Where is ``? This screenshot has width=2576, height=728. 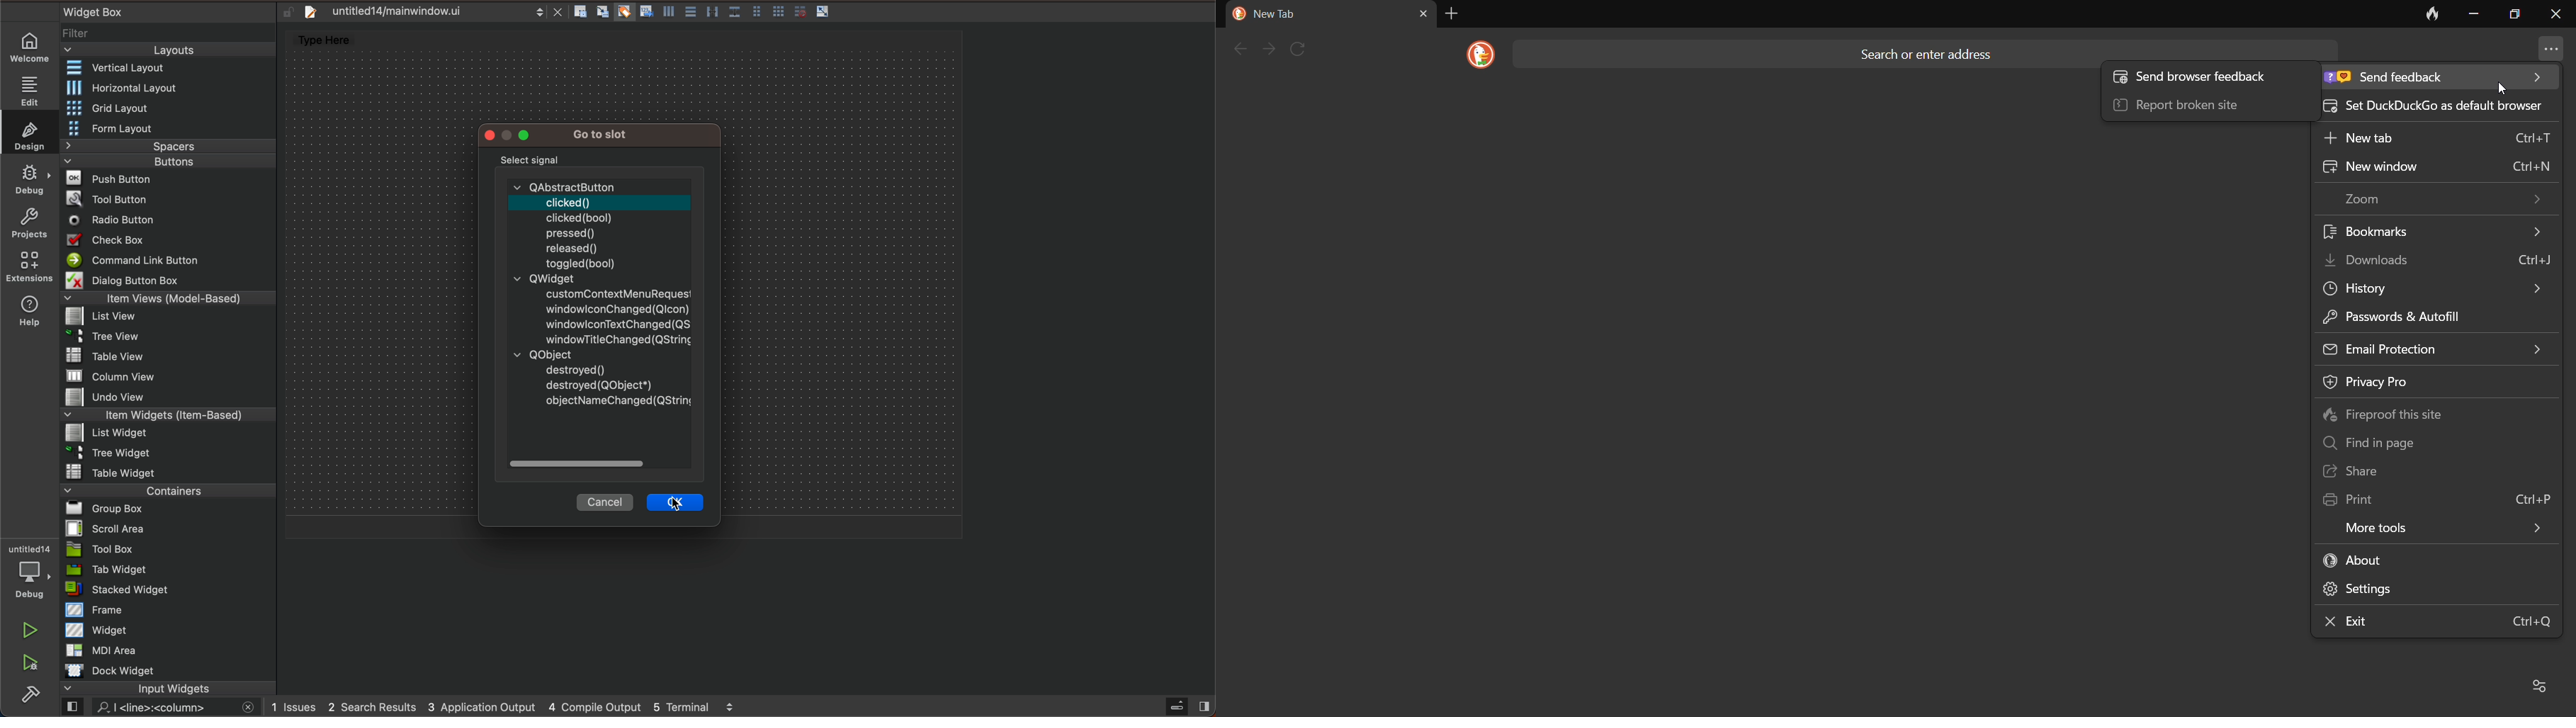
 is located at coordinates (578, 11).